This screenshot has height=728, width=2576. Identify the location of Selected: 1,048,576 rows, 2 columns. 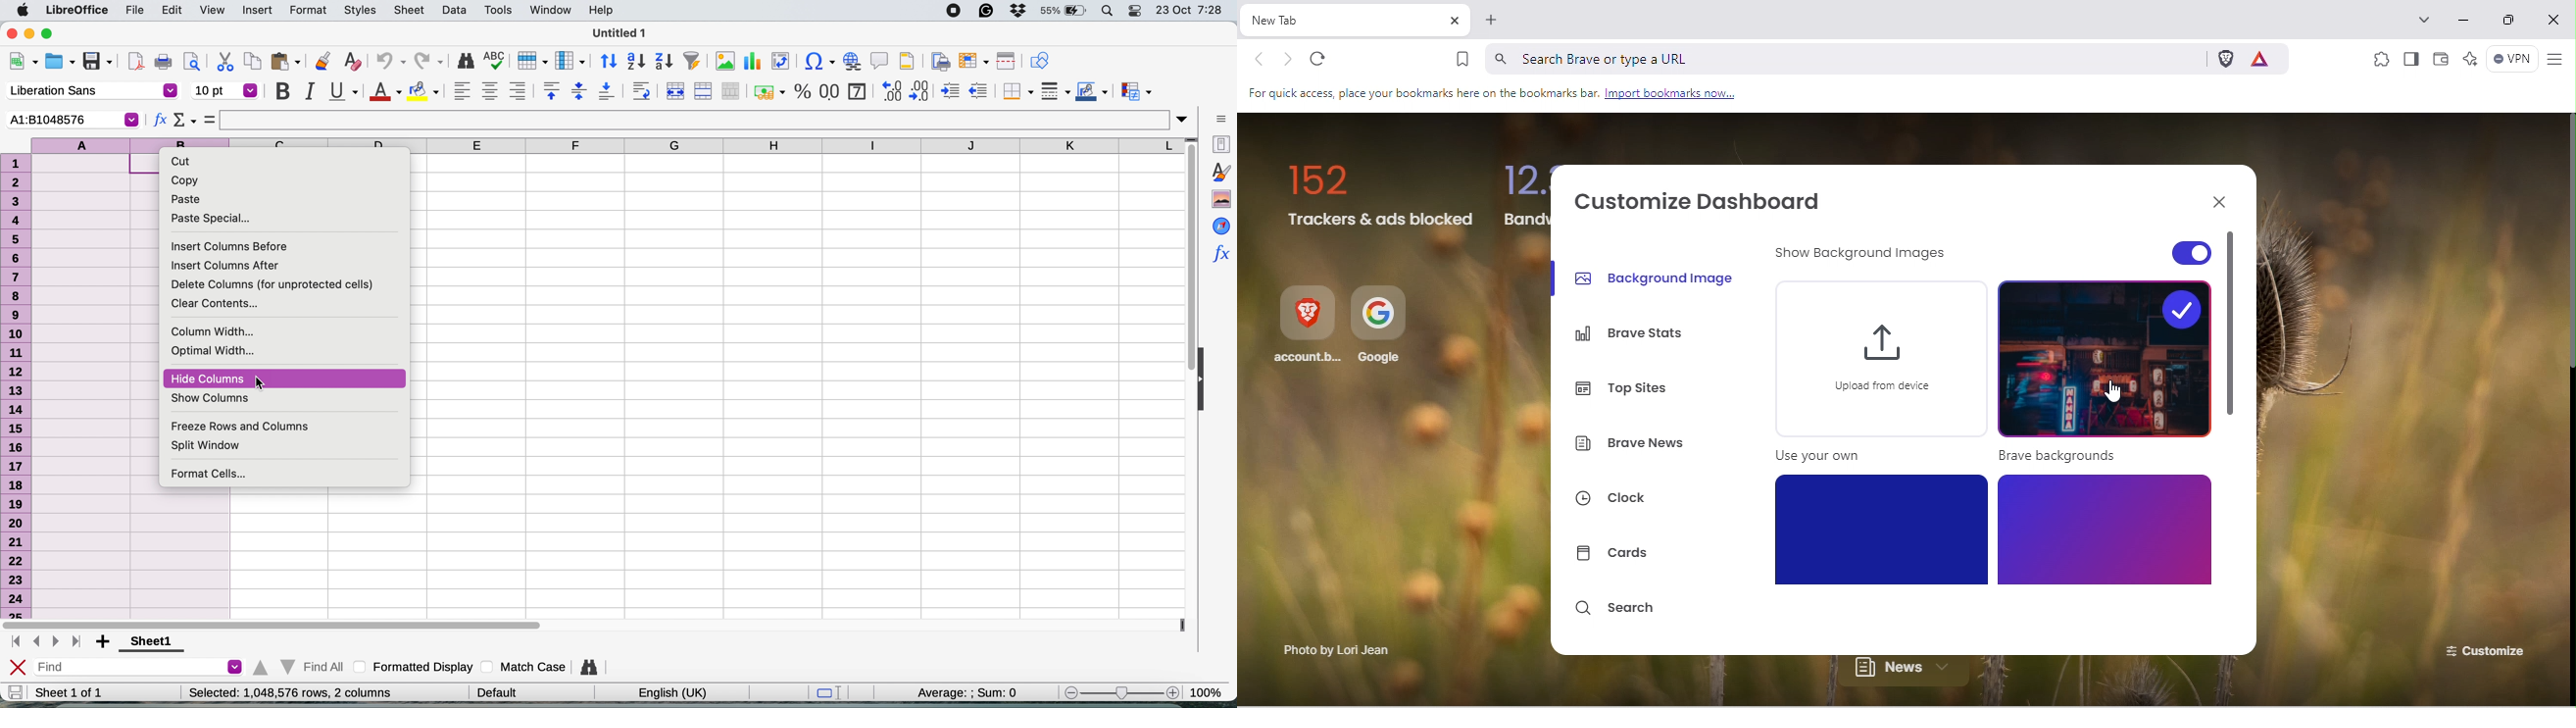
(302, 693).